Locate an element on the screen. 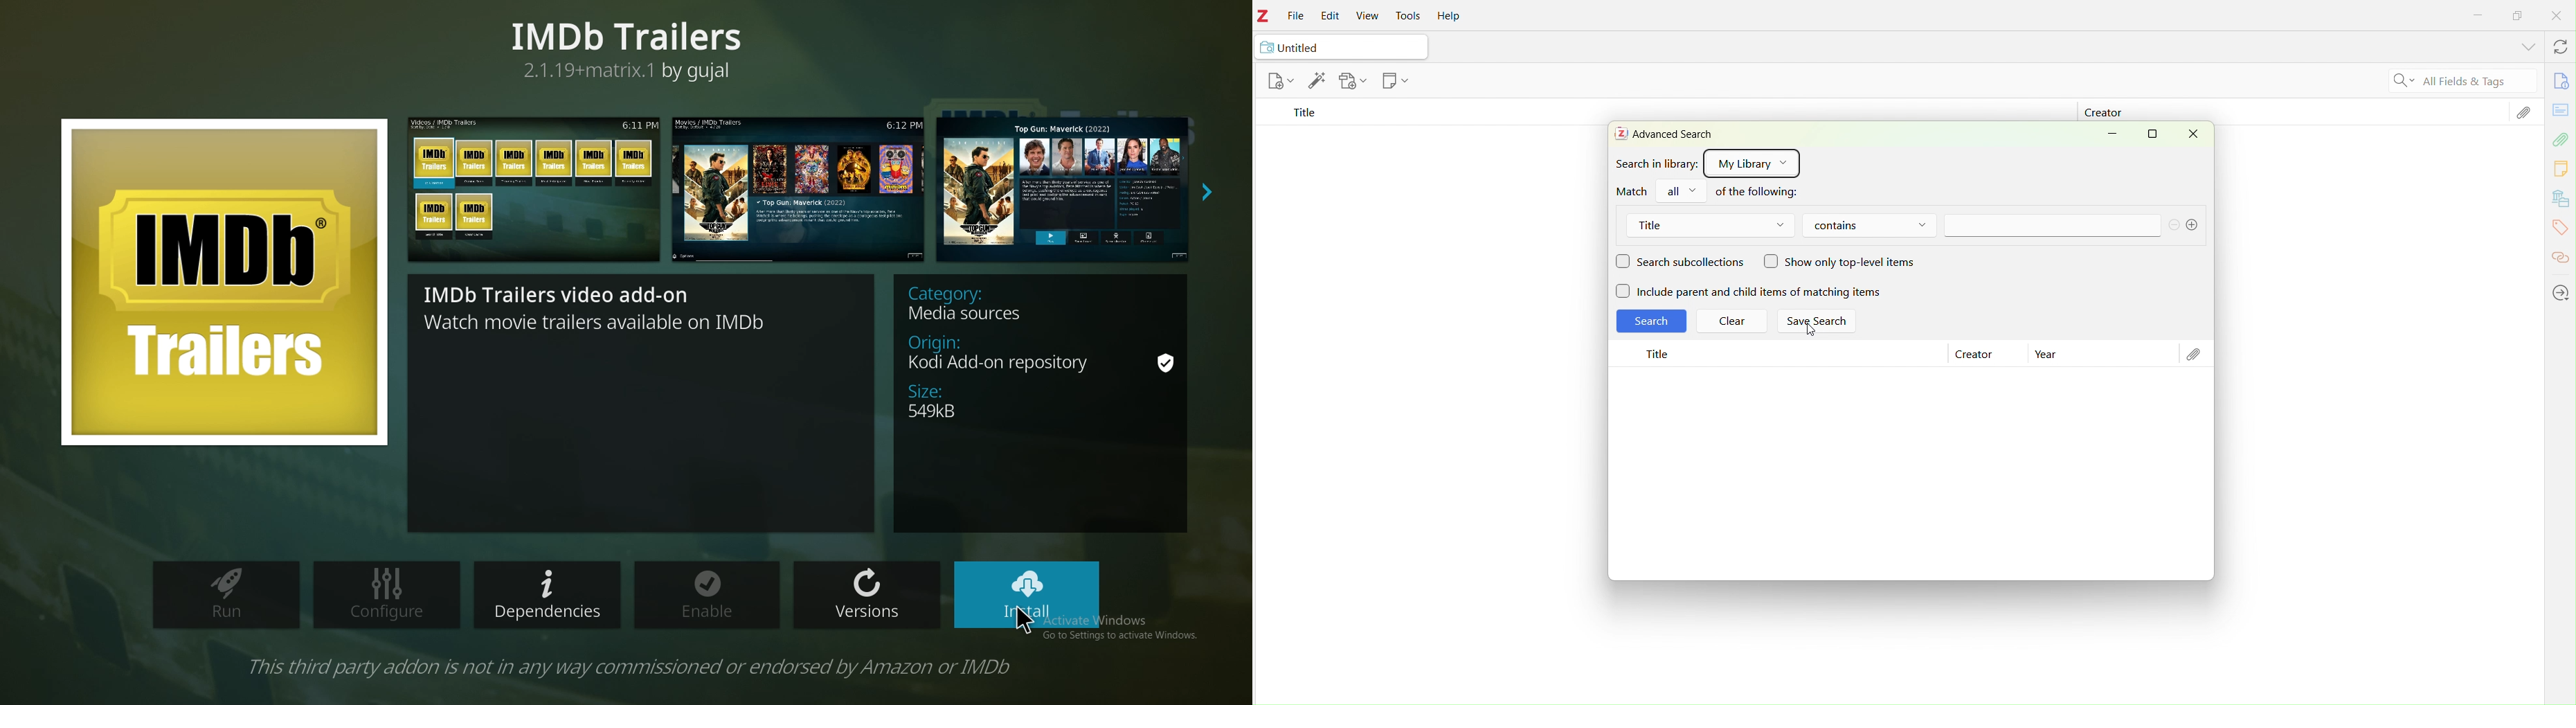 The image size is (2576, 728). enable is located at coordinates (711, 596).